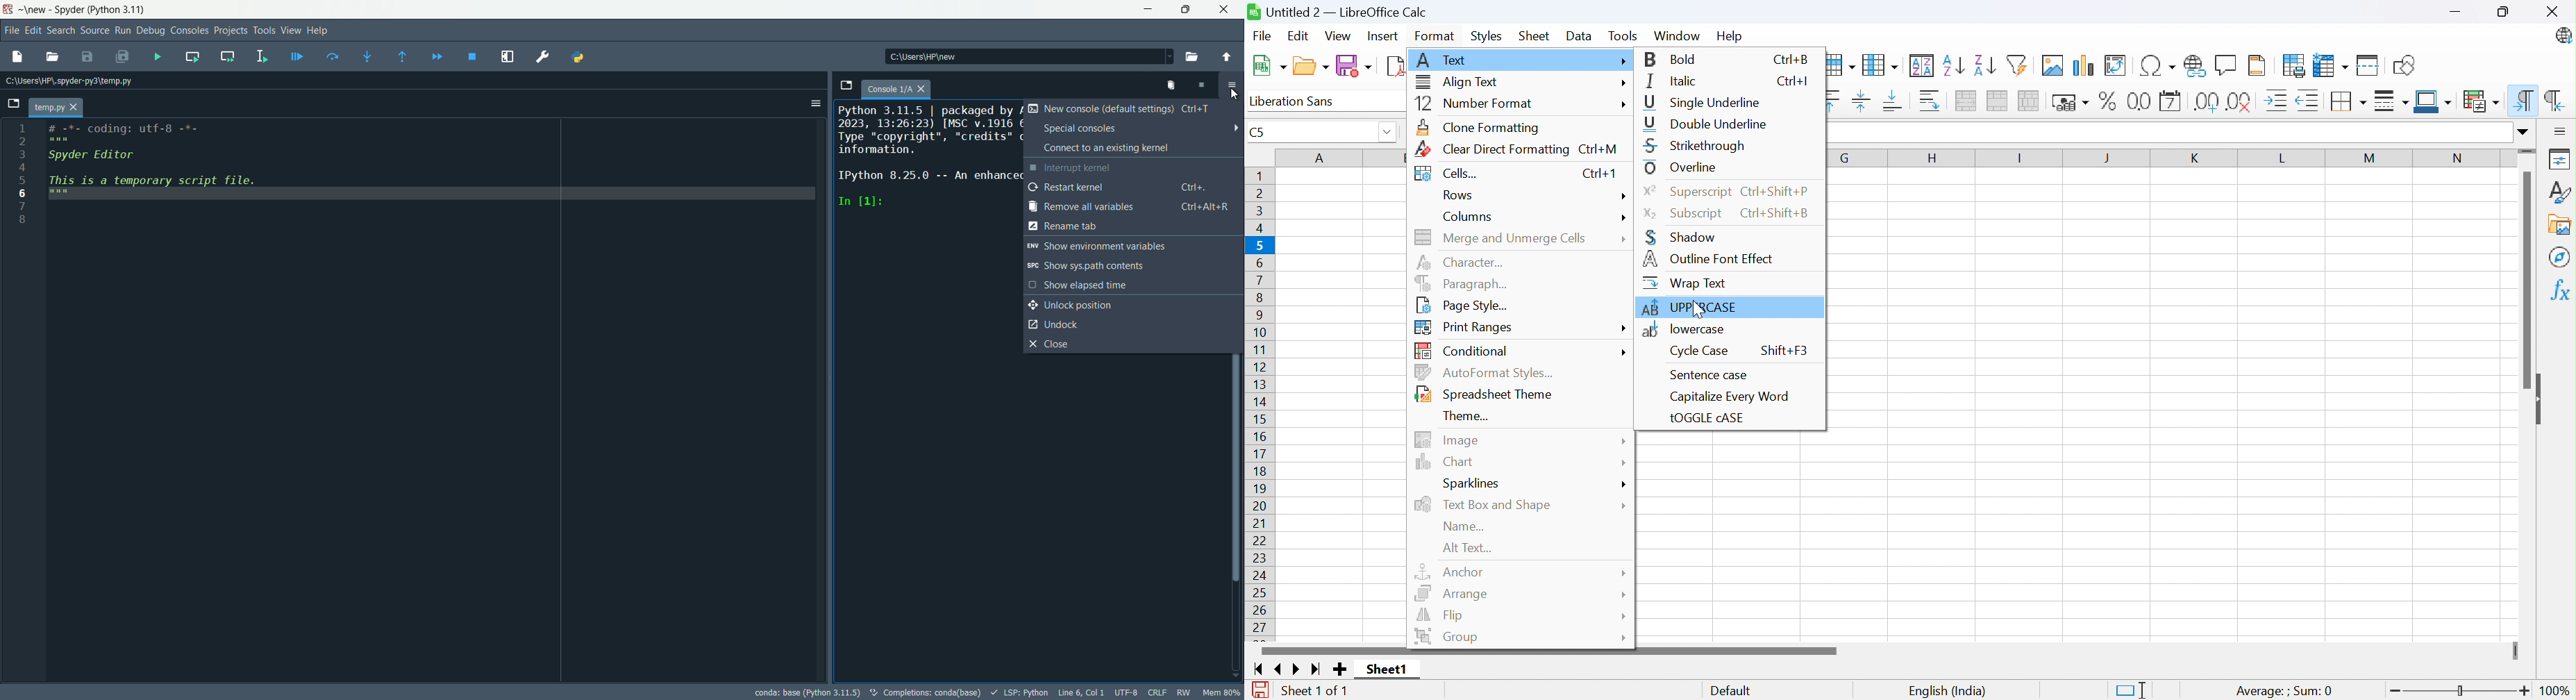 The image size is (2576, 700). I want to click on Theme..., so click(1465, 416).